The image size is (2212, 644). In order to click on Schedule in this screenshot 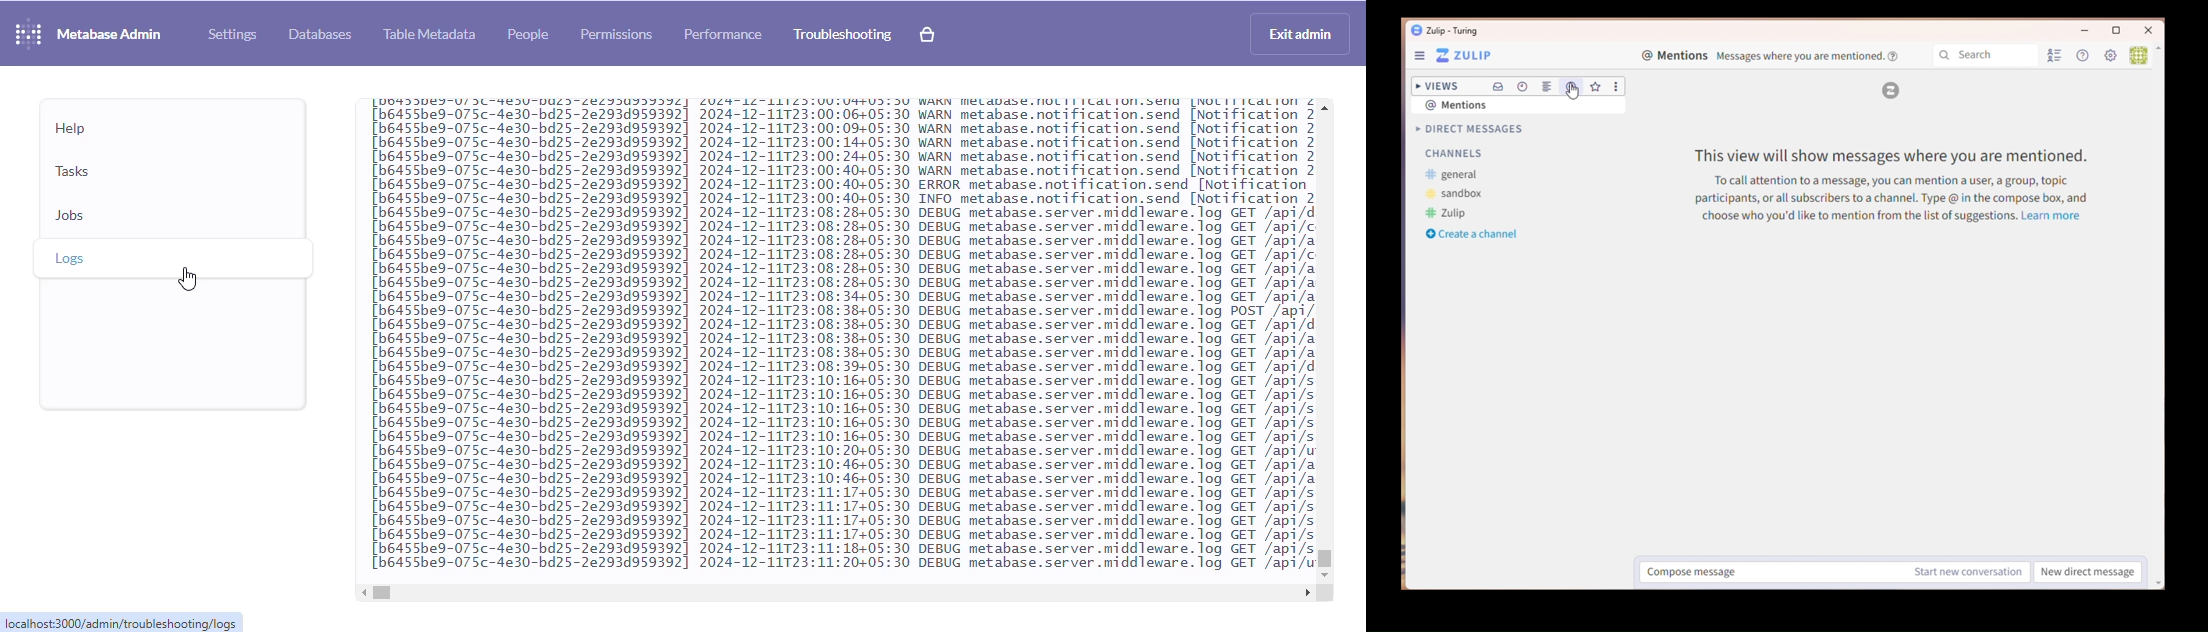, I will do `click(1524, 85)`.